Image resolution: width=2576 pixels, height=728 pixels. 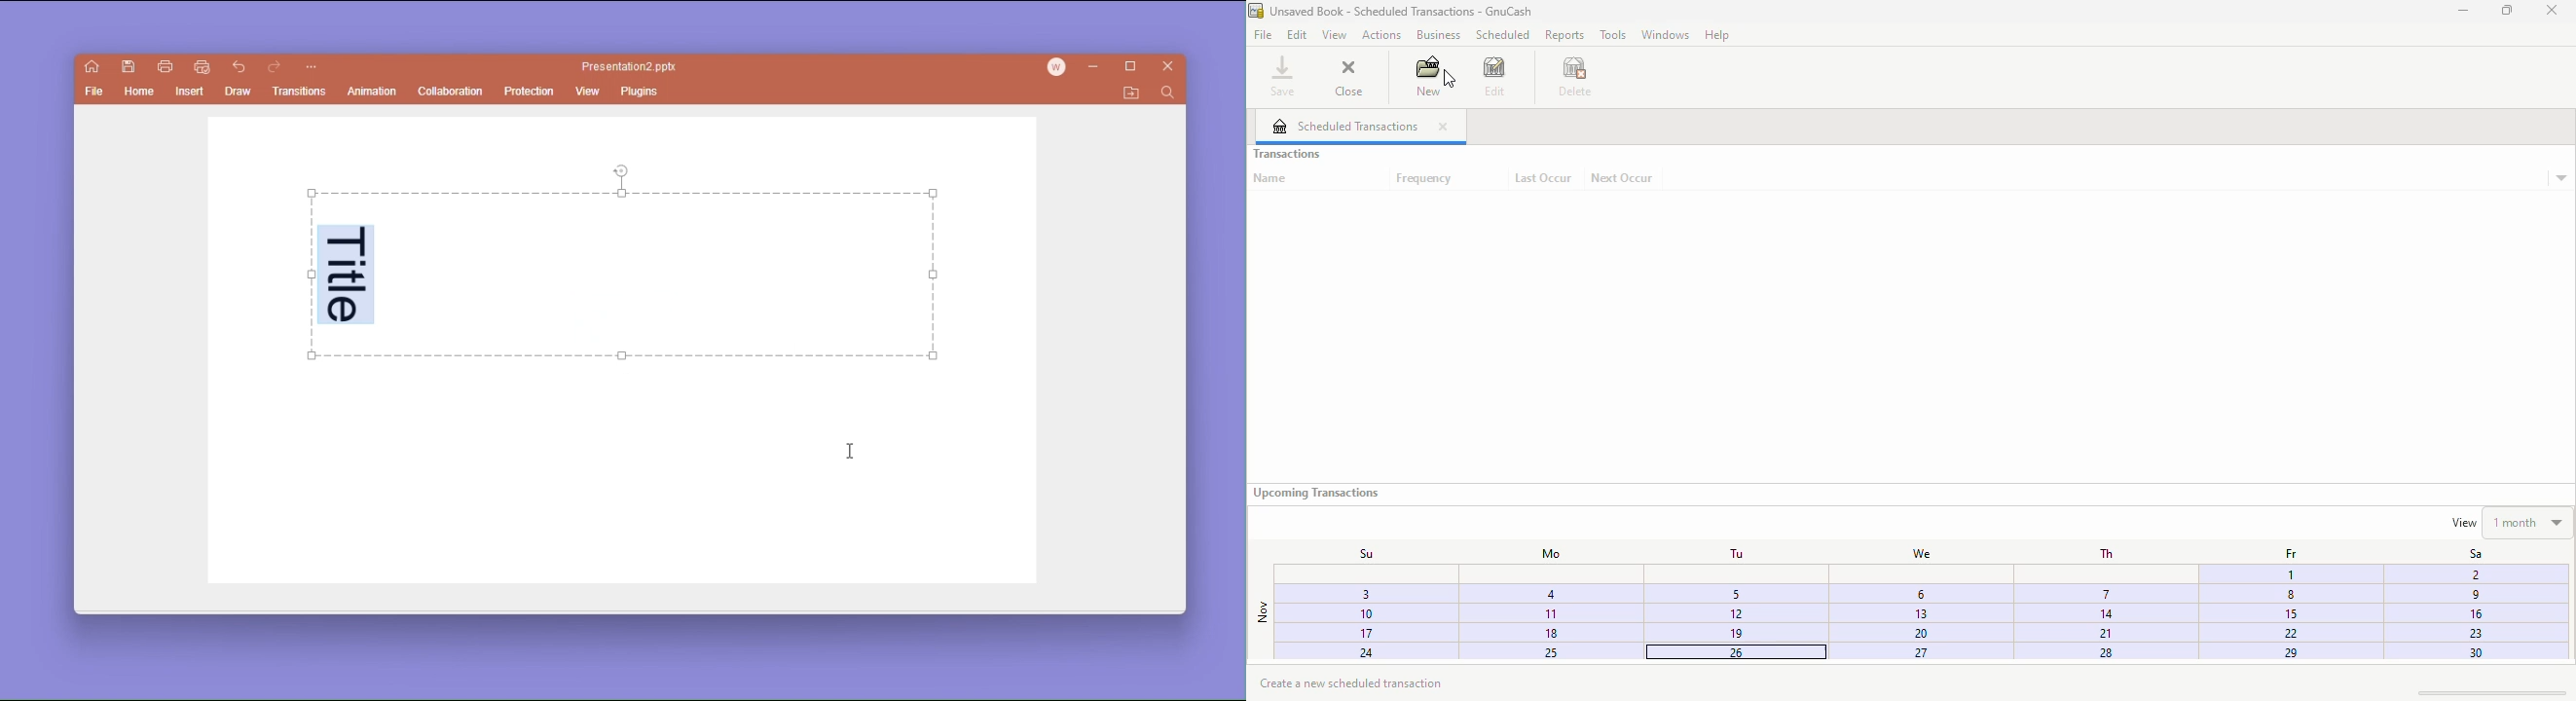 What do you see at coordinates (2471, 597) in the screenshot?
I see `9` at bounding box center [2471, 597].